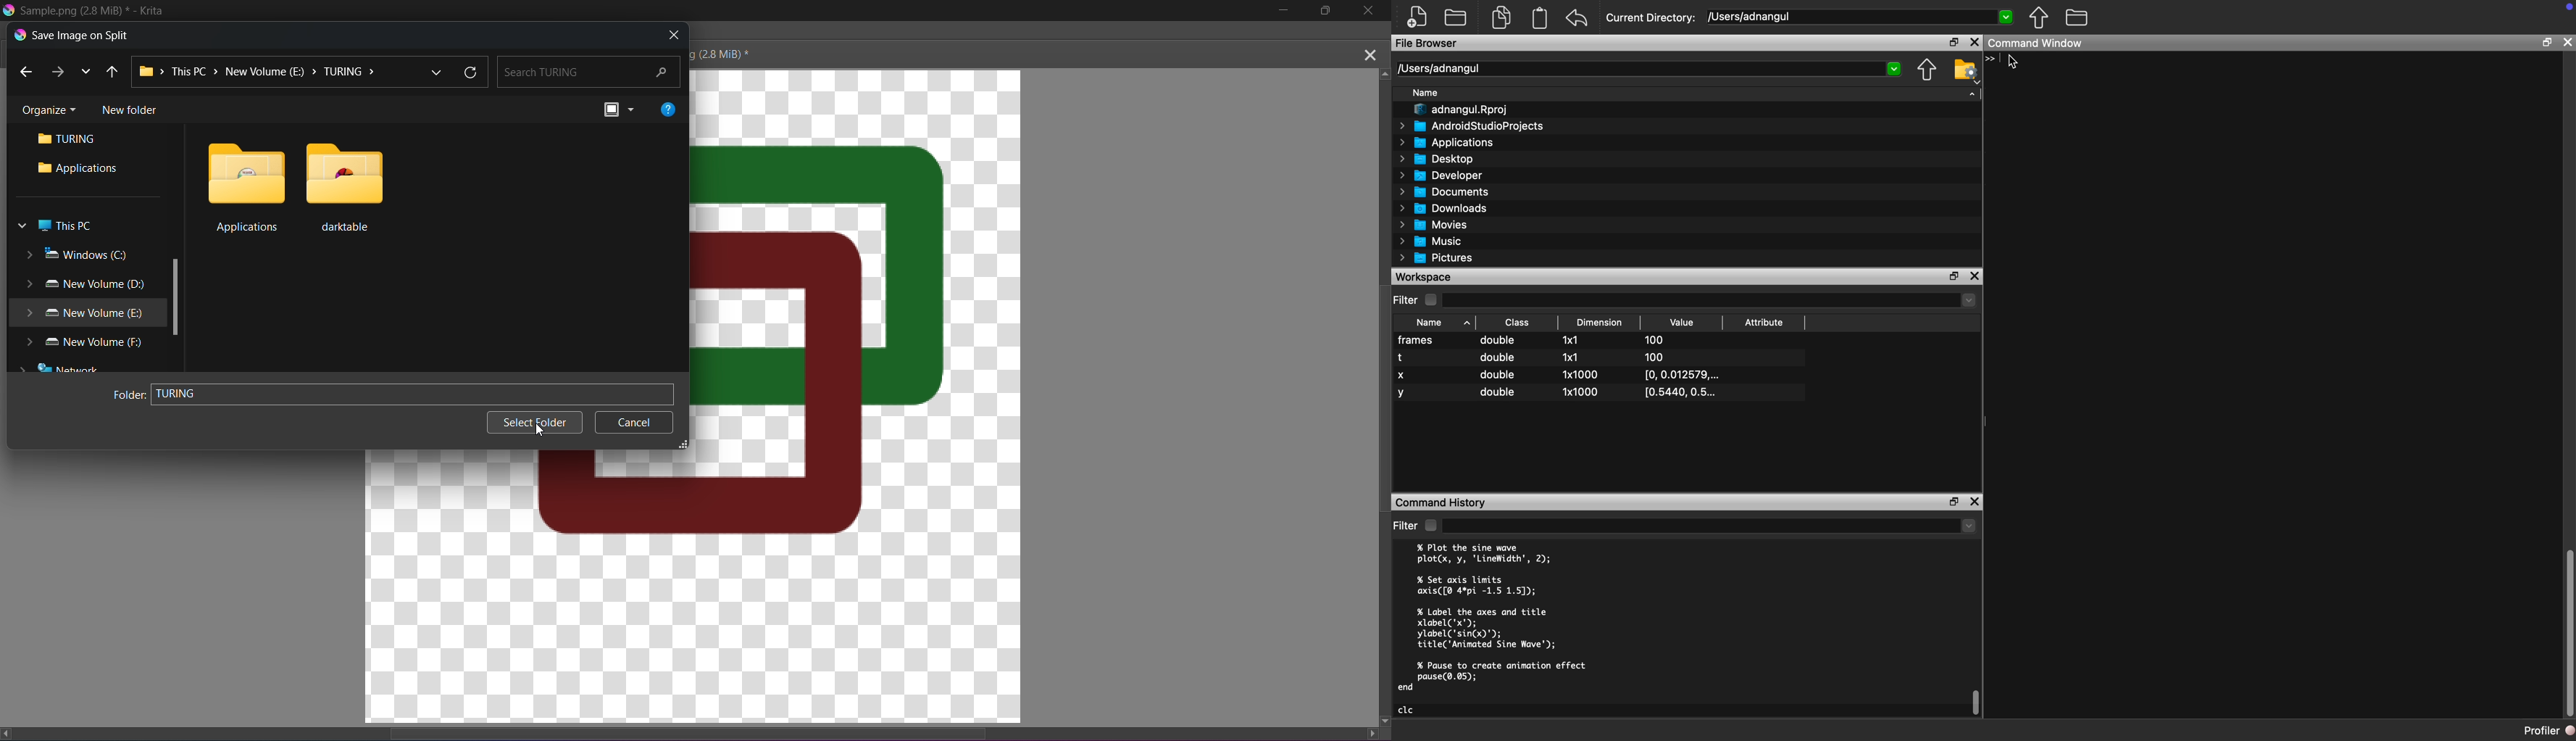 The image size is (2576, 756). I want to click on y double 1x1000 10.5440, 0.5..., so click(1558, 394).